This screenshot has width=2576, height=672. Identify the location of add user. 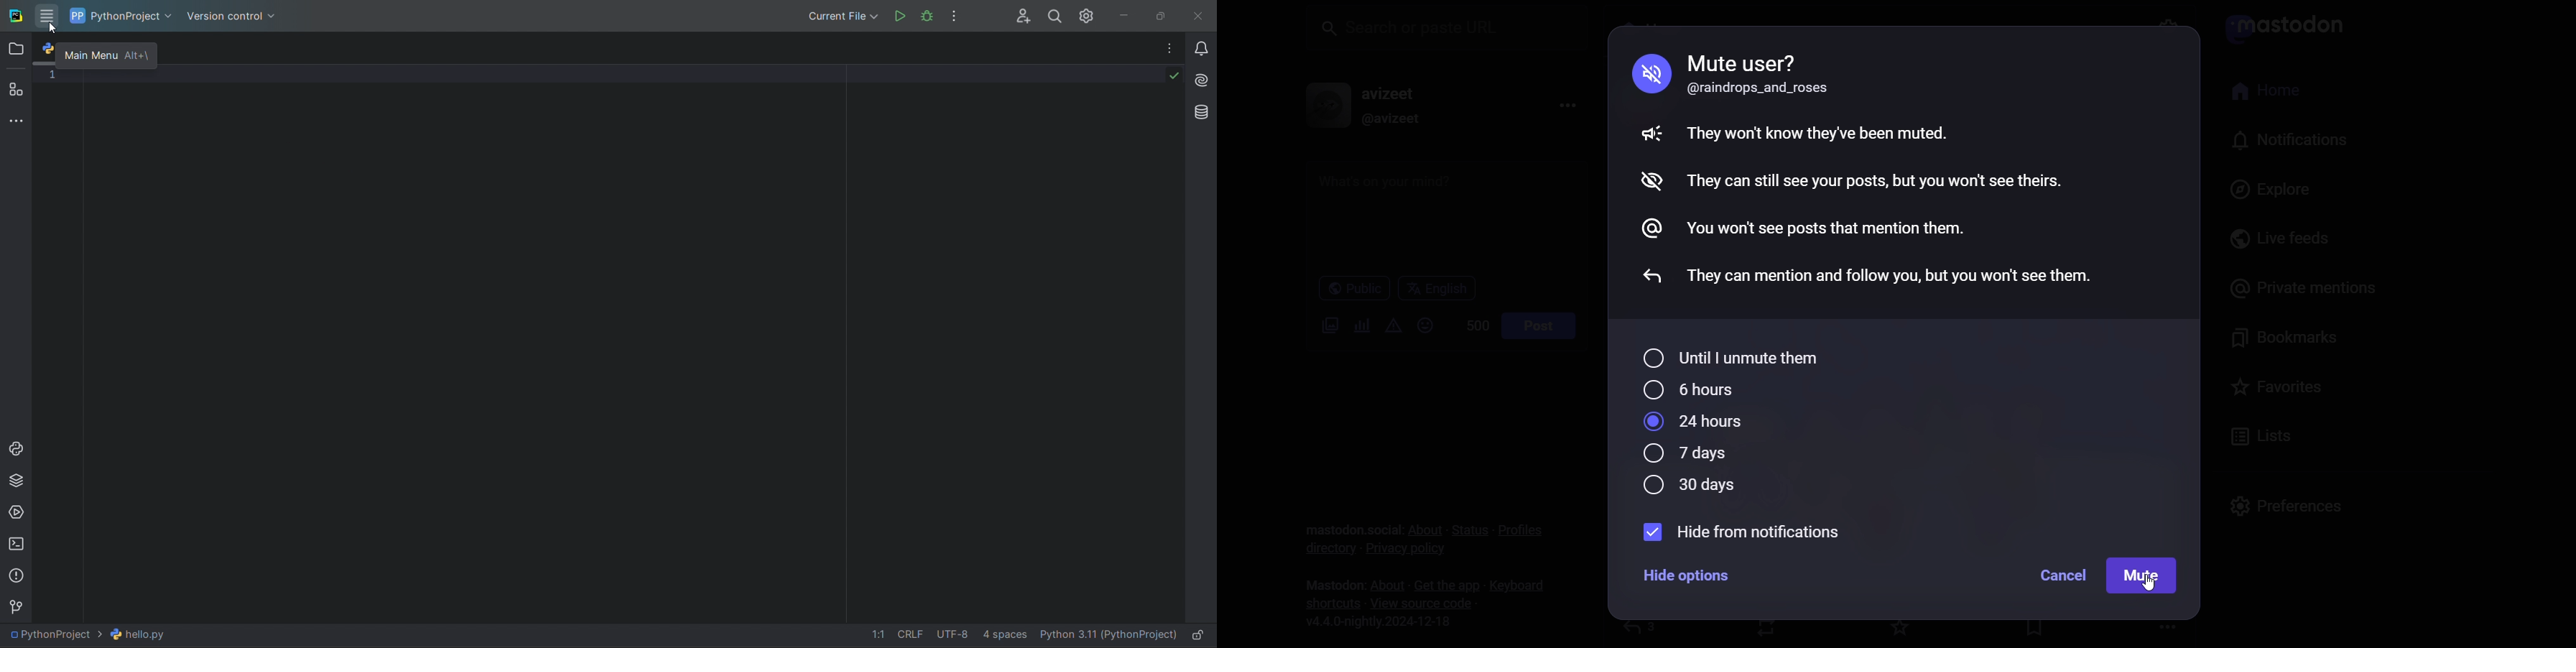
(1019, 15).